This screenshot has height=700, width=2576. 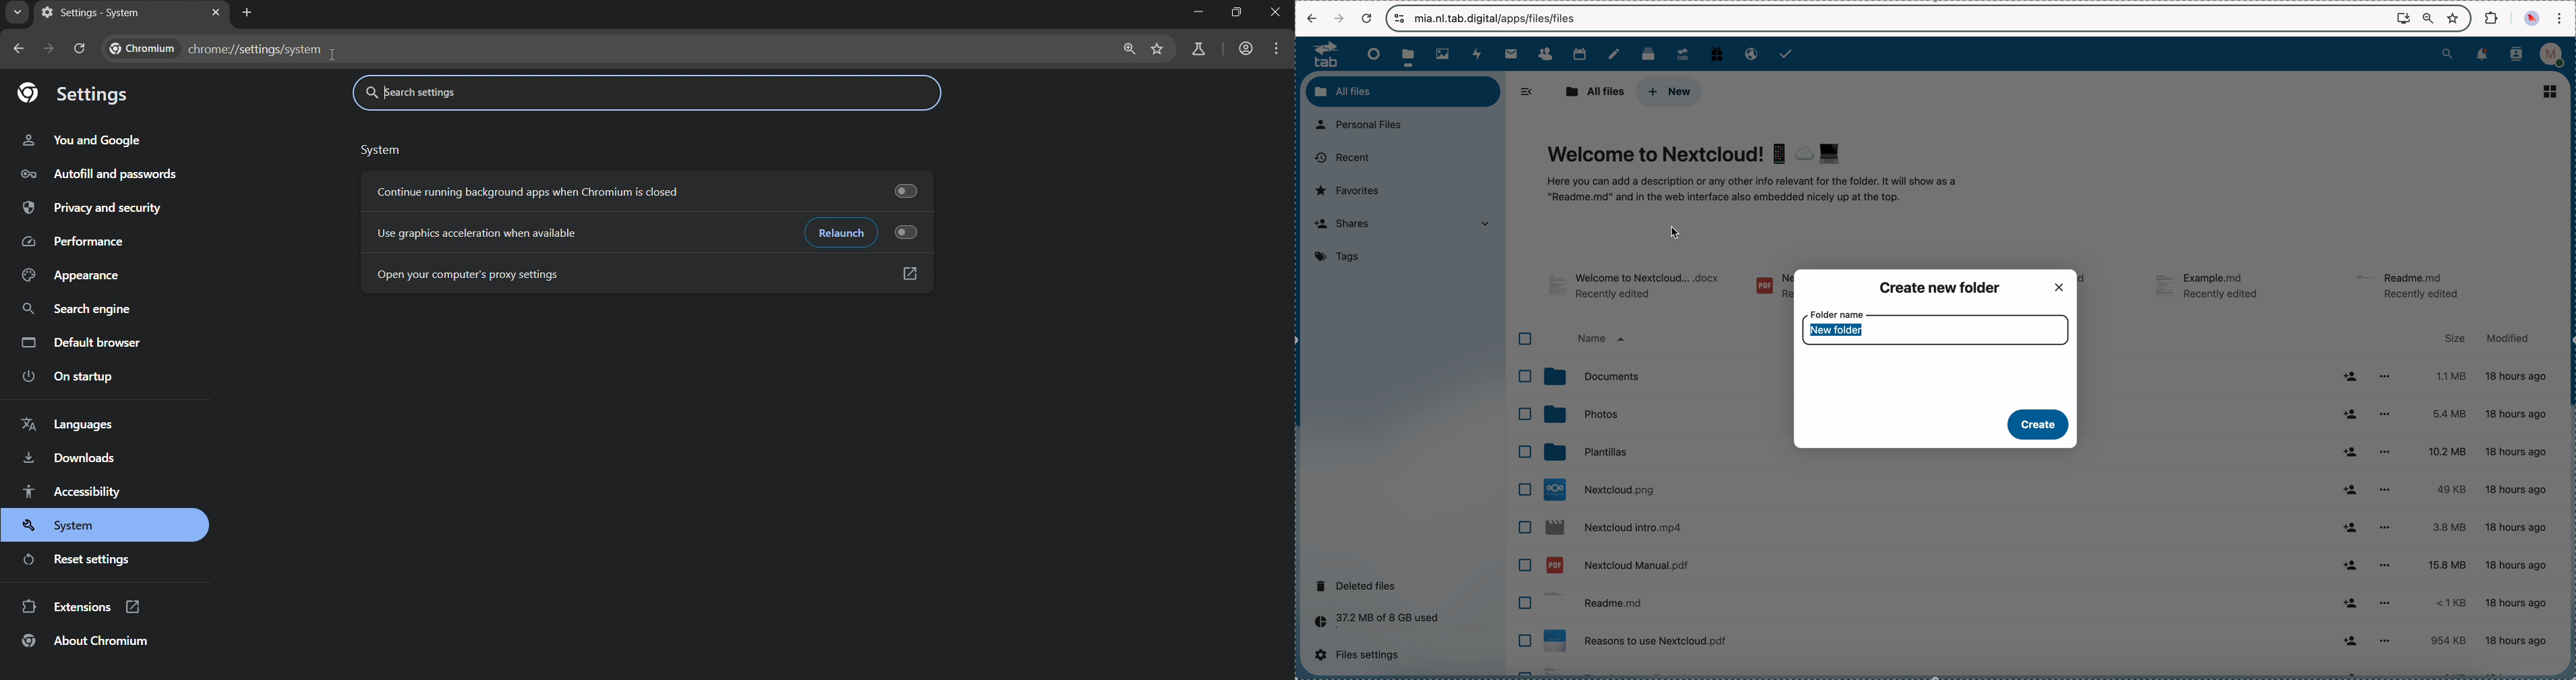 What do you see at coordinates (1321, 54) in the screenshot?
I see `tab` at bounding box center [1321, 54].